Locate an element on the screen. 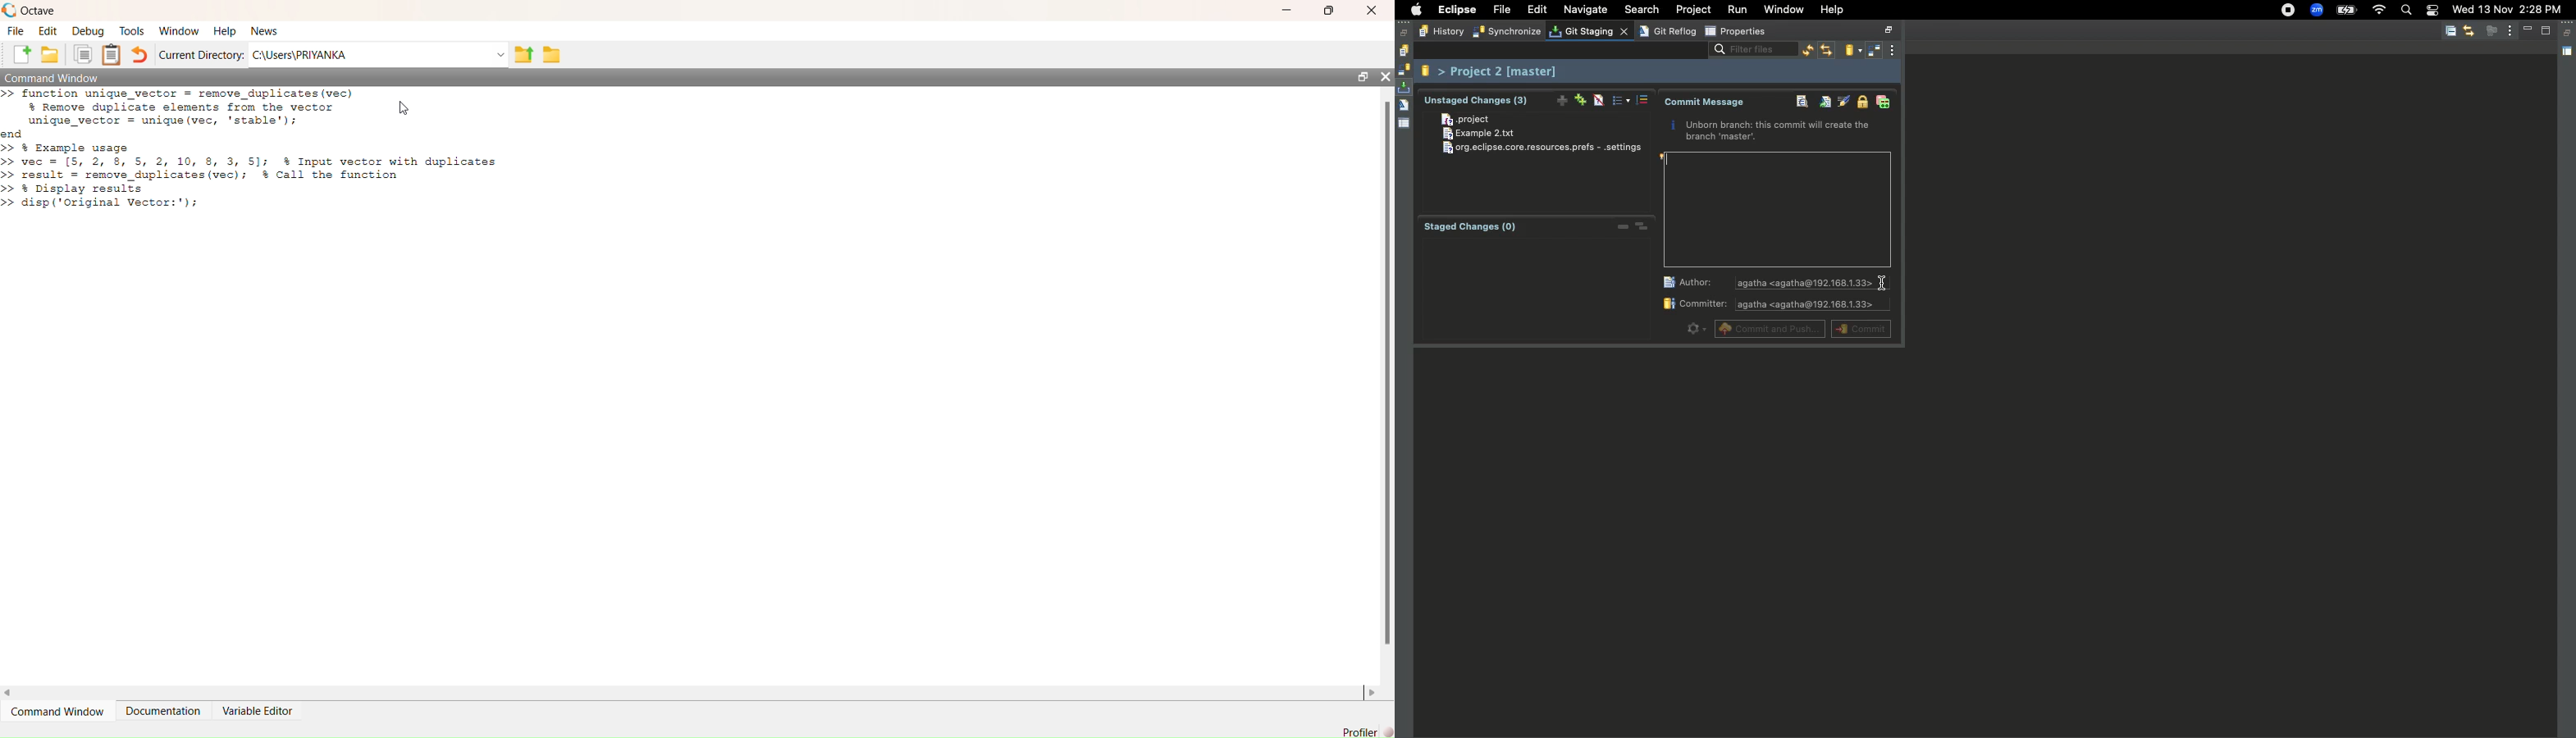  Presentation is located at coordinates (1622, 100).